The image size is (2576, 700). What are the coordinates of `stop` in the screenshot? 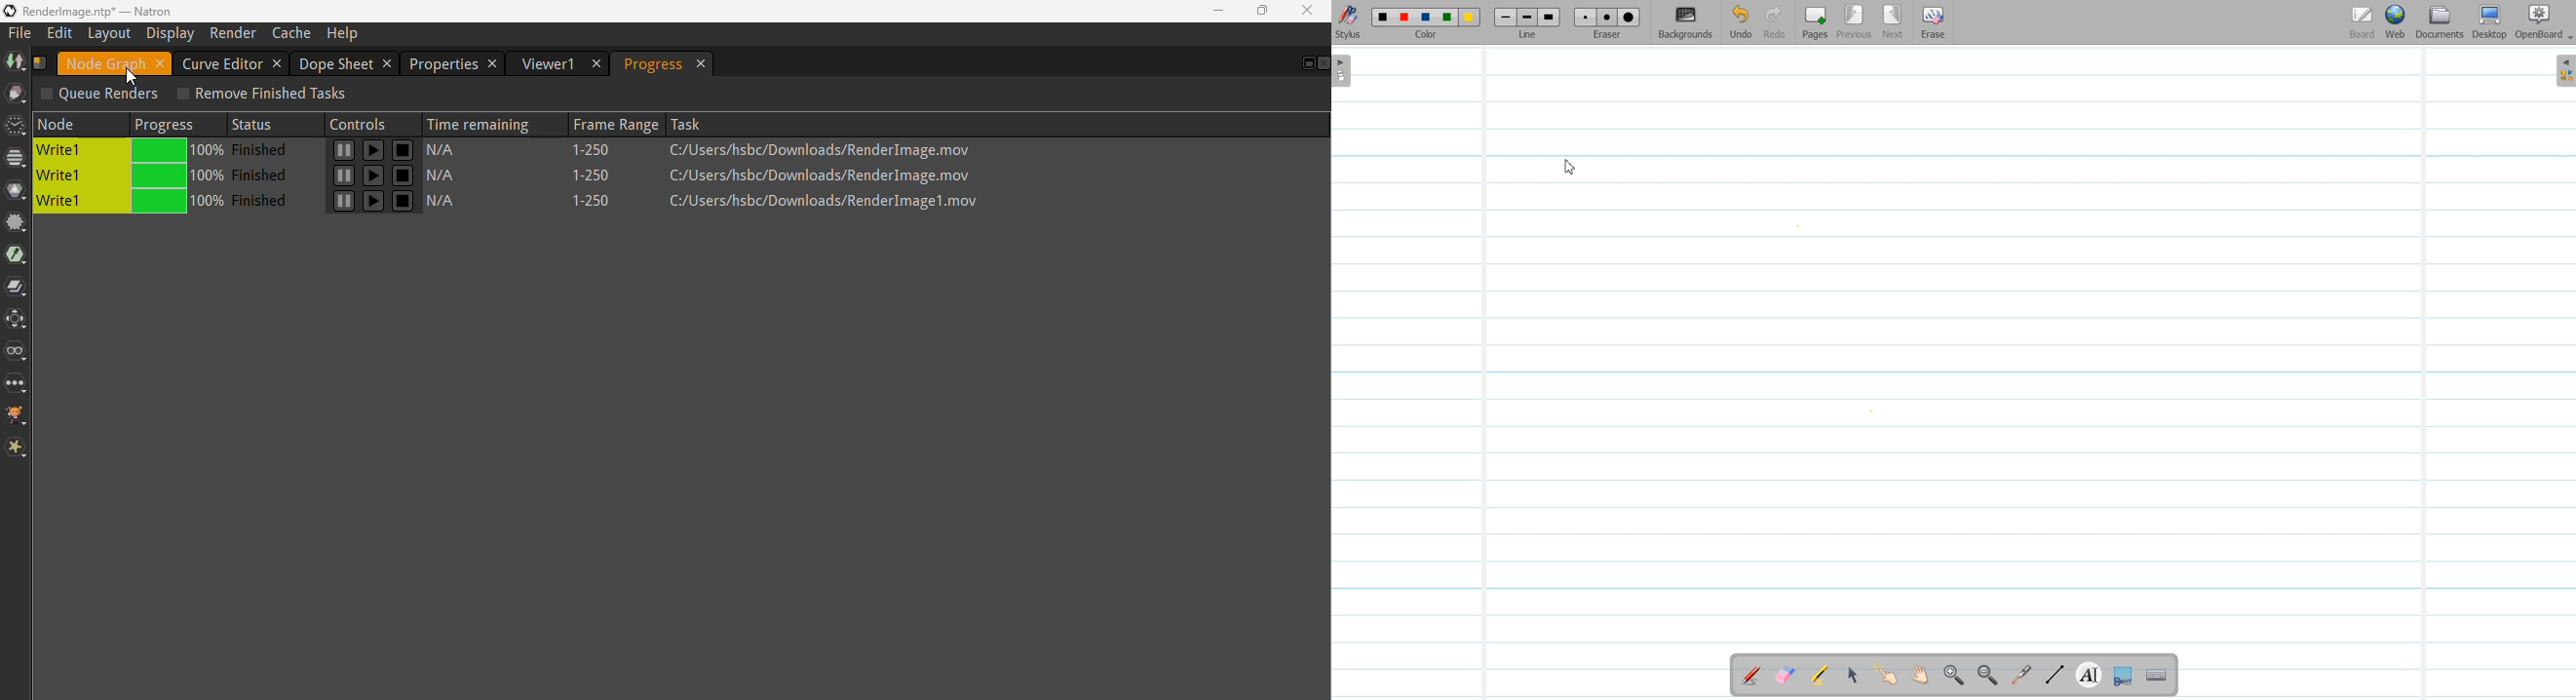 It's located at (404, 175).